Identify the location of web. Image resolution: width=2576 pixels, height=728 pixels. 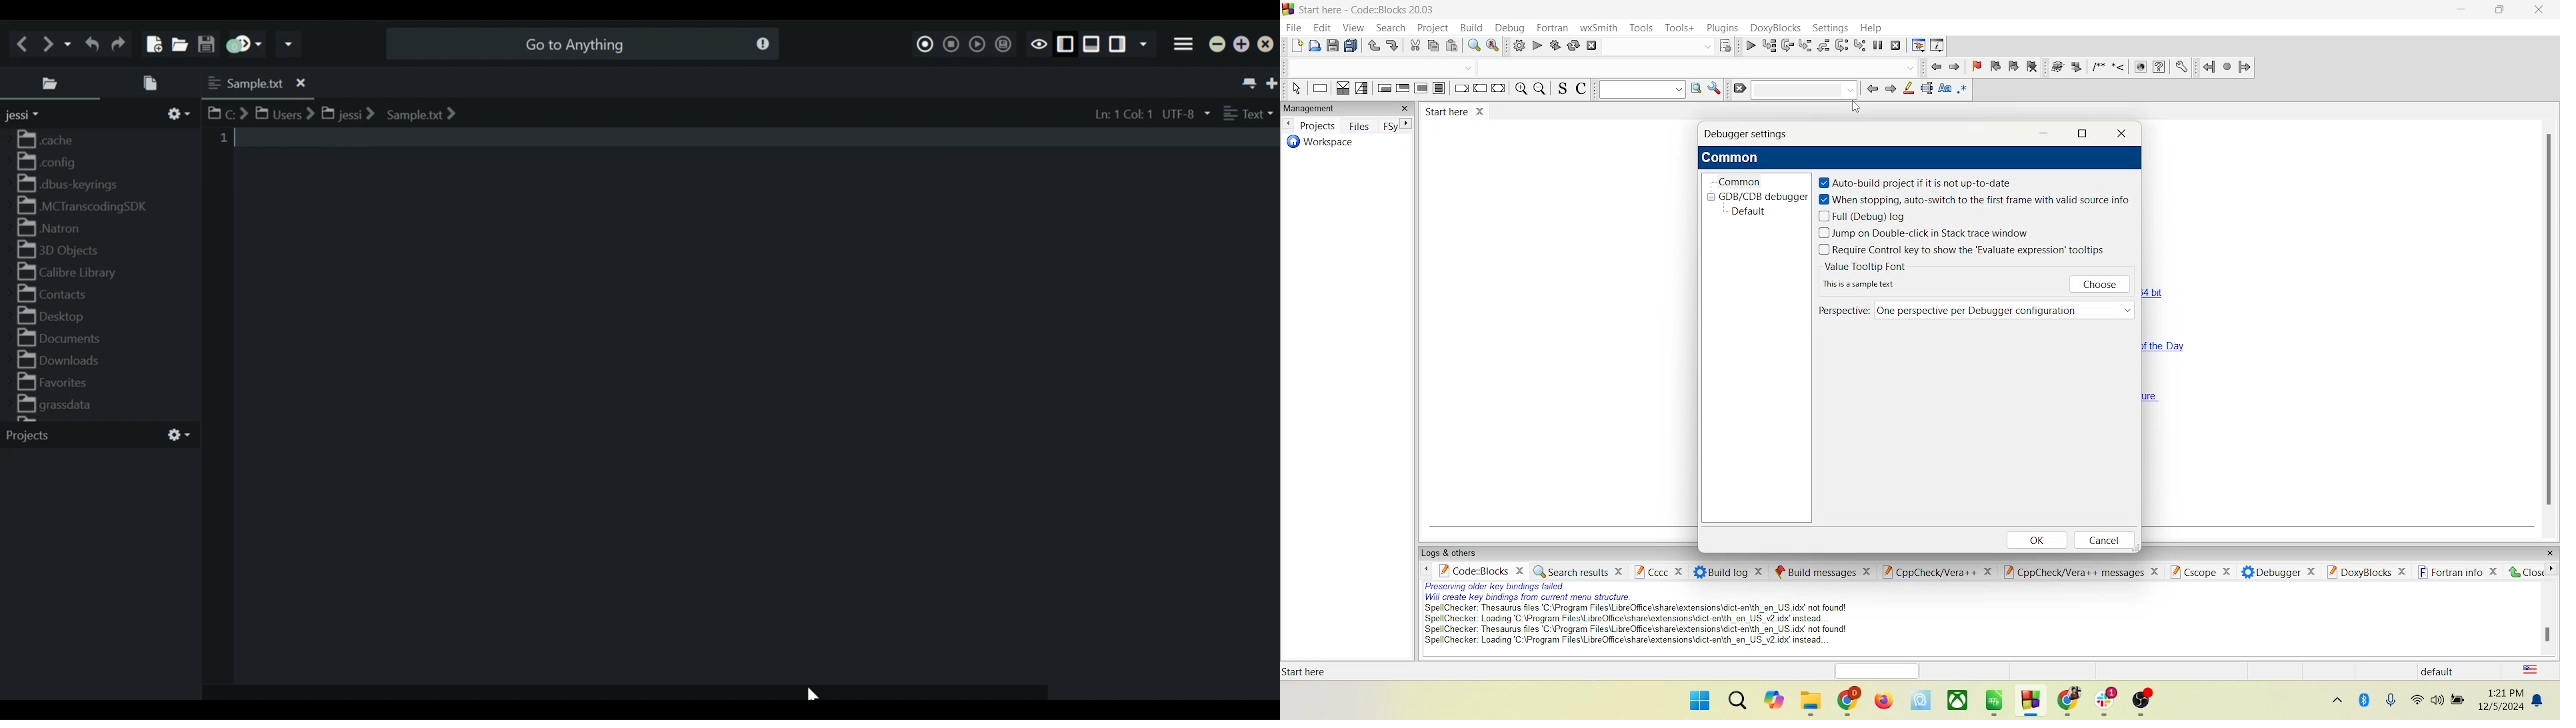
(2139, 66).